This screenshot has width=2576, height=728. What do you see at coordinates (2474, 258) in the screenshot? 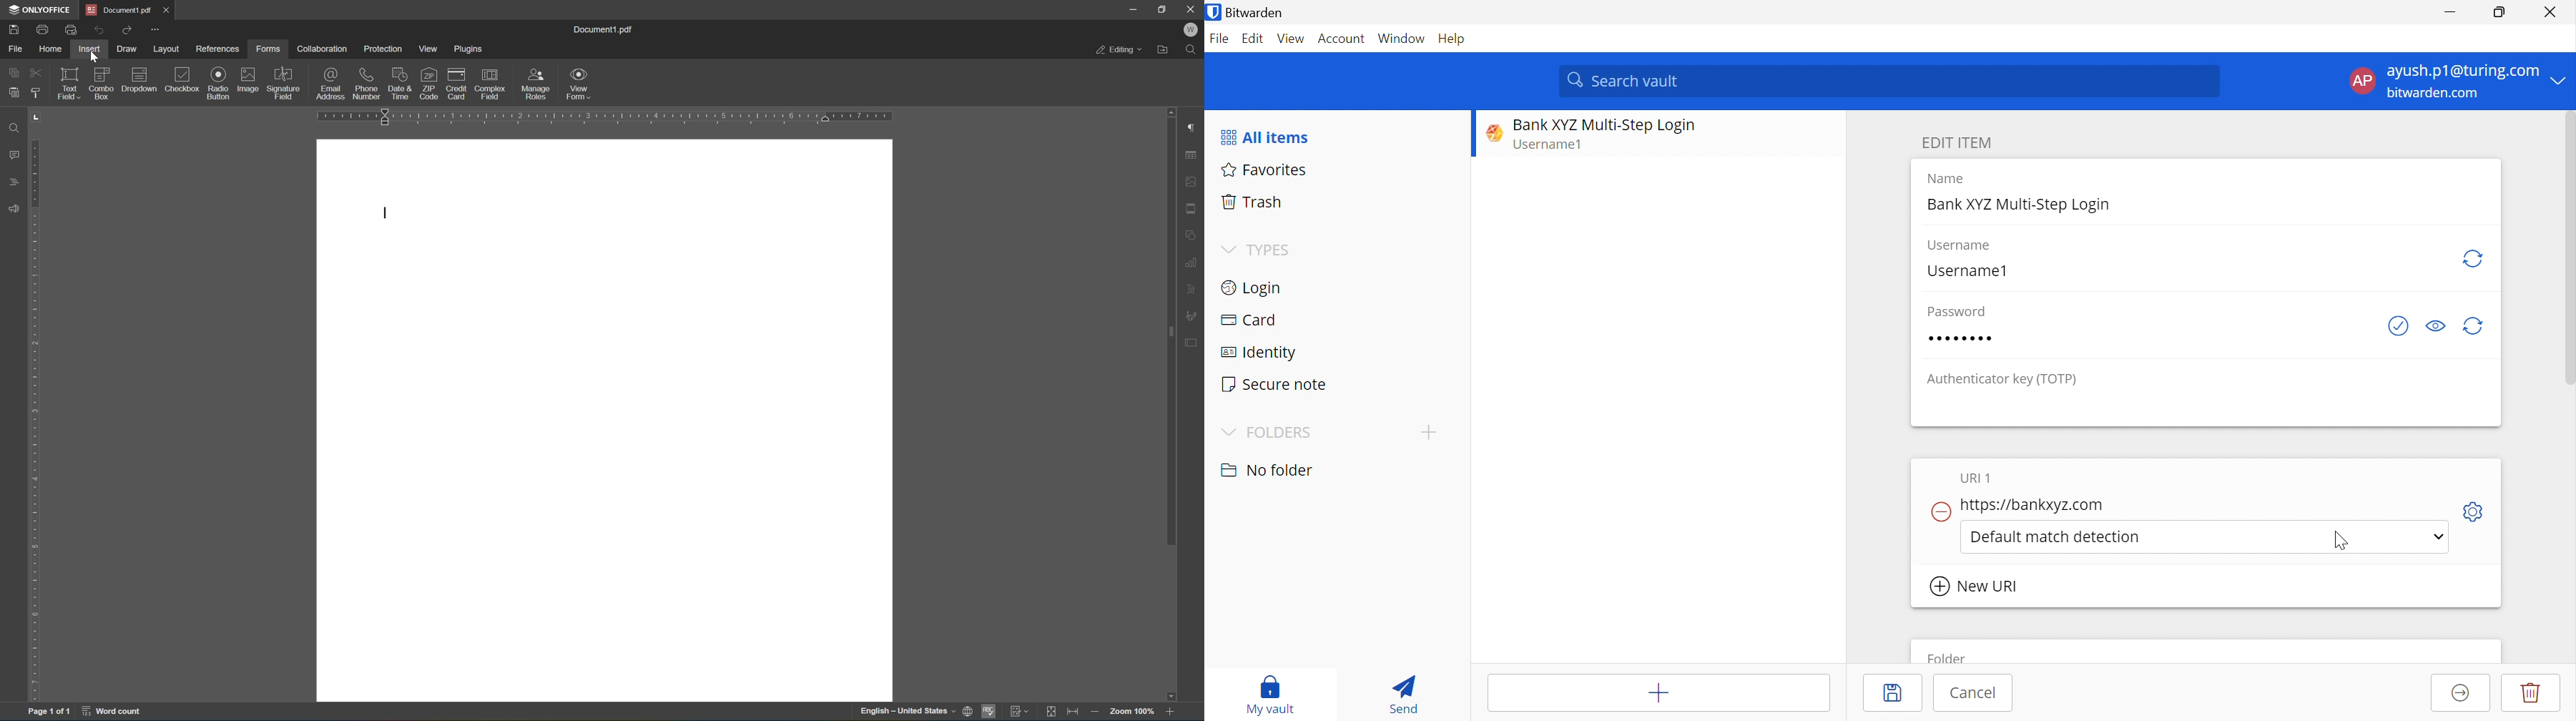
I see `Regenerate username` at bounding box center [2474, 258].